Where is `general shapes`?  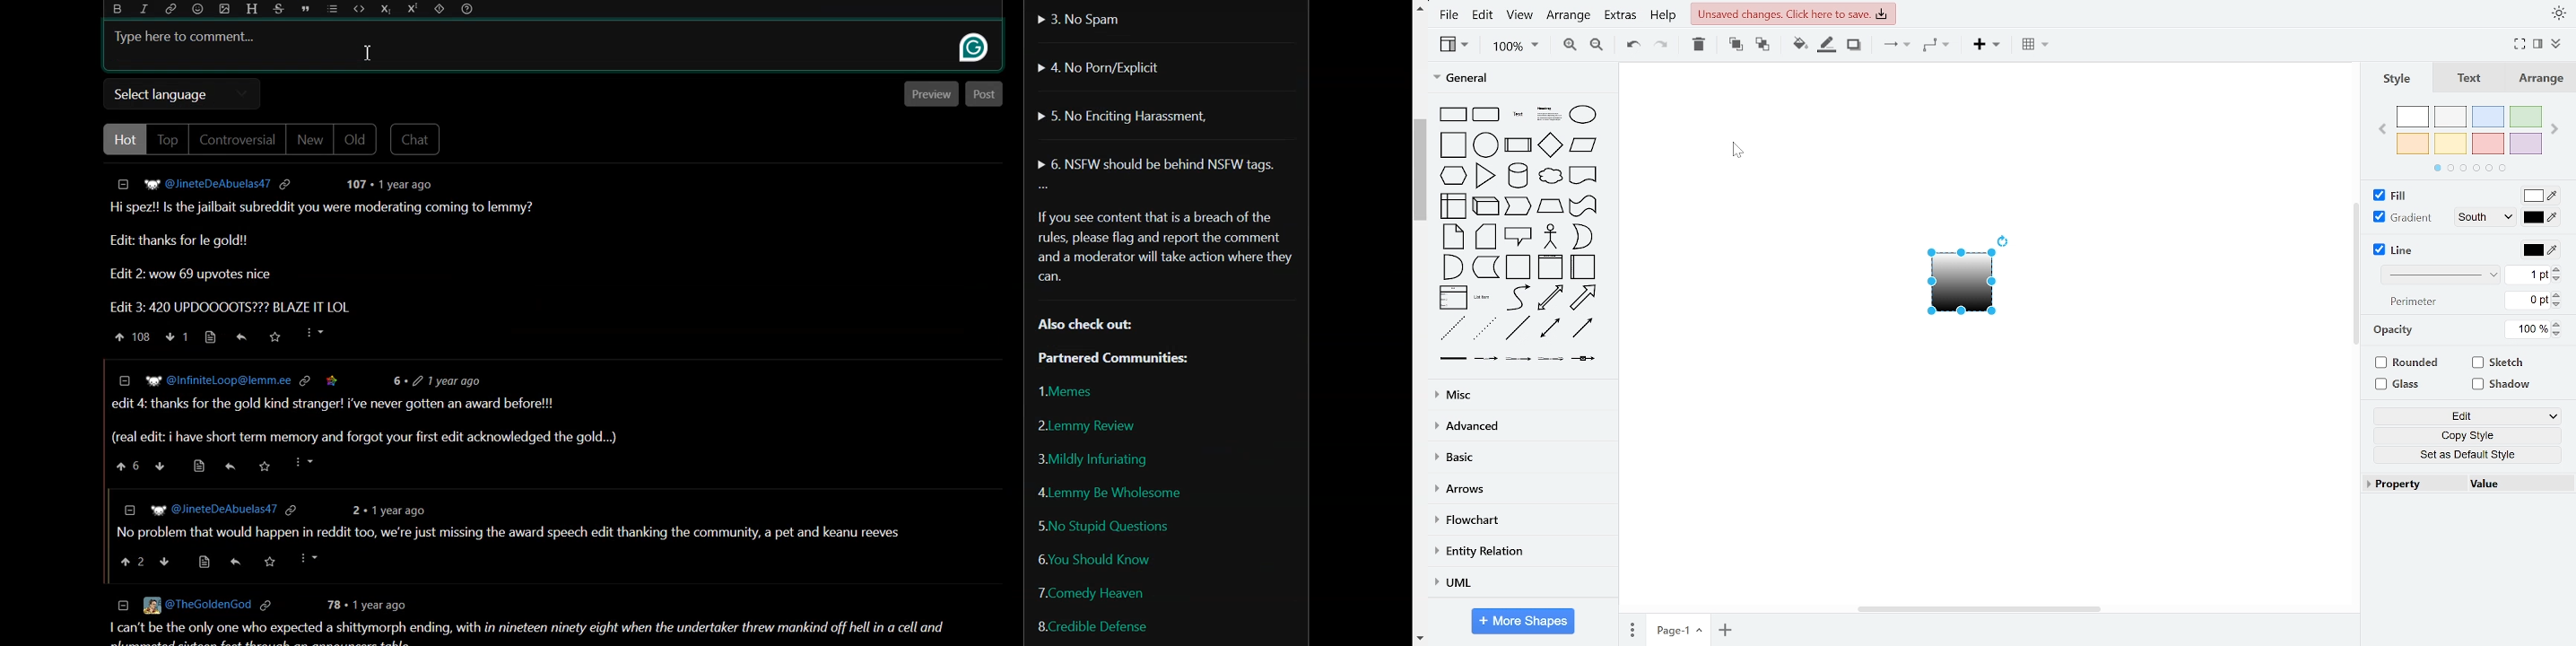 general shapes is located at coordinates (1484, 236).